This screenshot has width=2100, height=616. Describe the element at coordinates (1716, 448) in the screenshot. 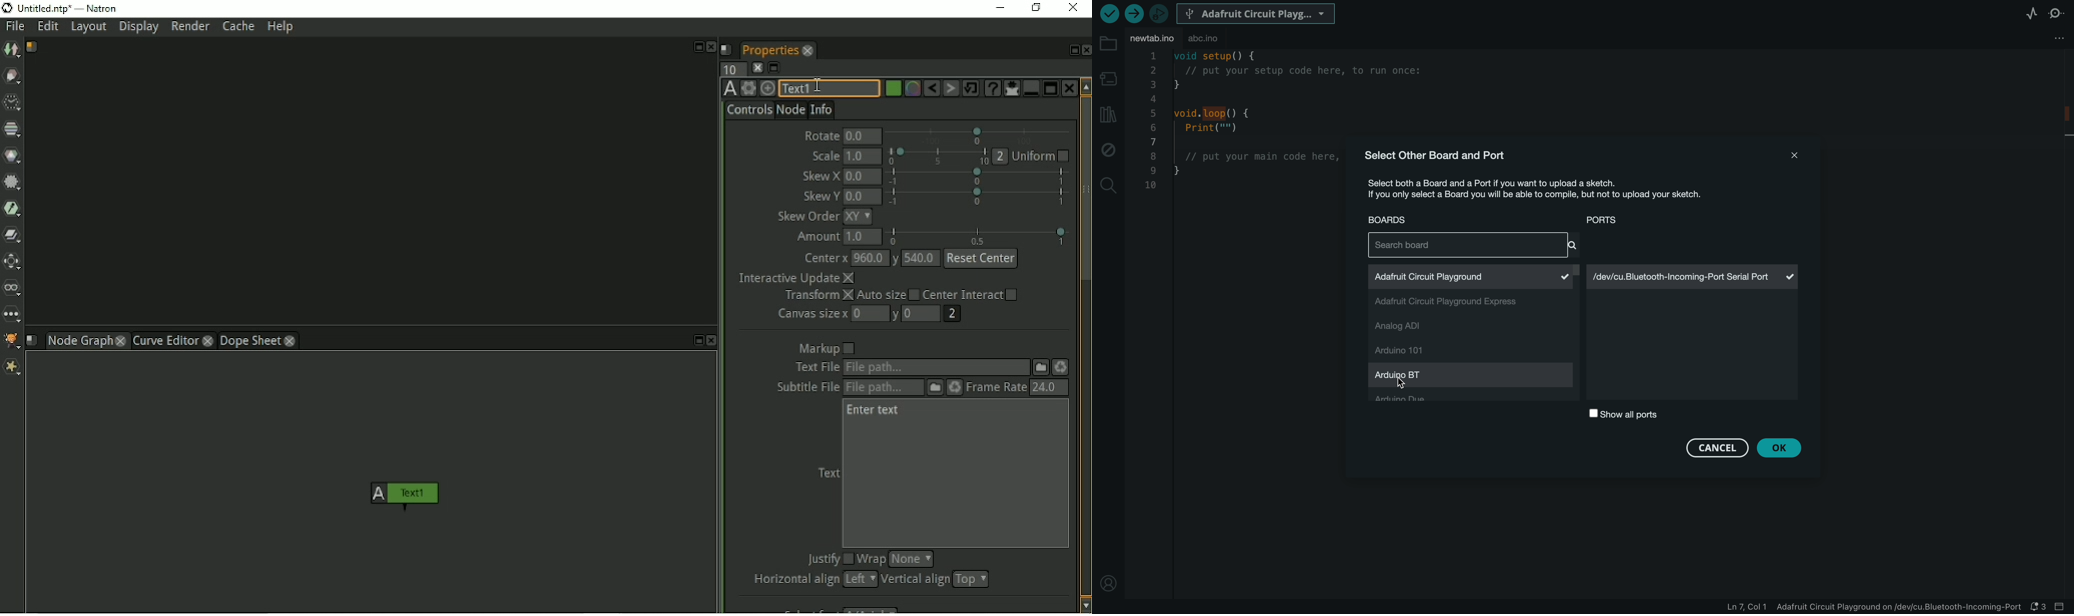

I see `cancel` at that location.